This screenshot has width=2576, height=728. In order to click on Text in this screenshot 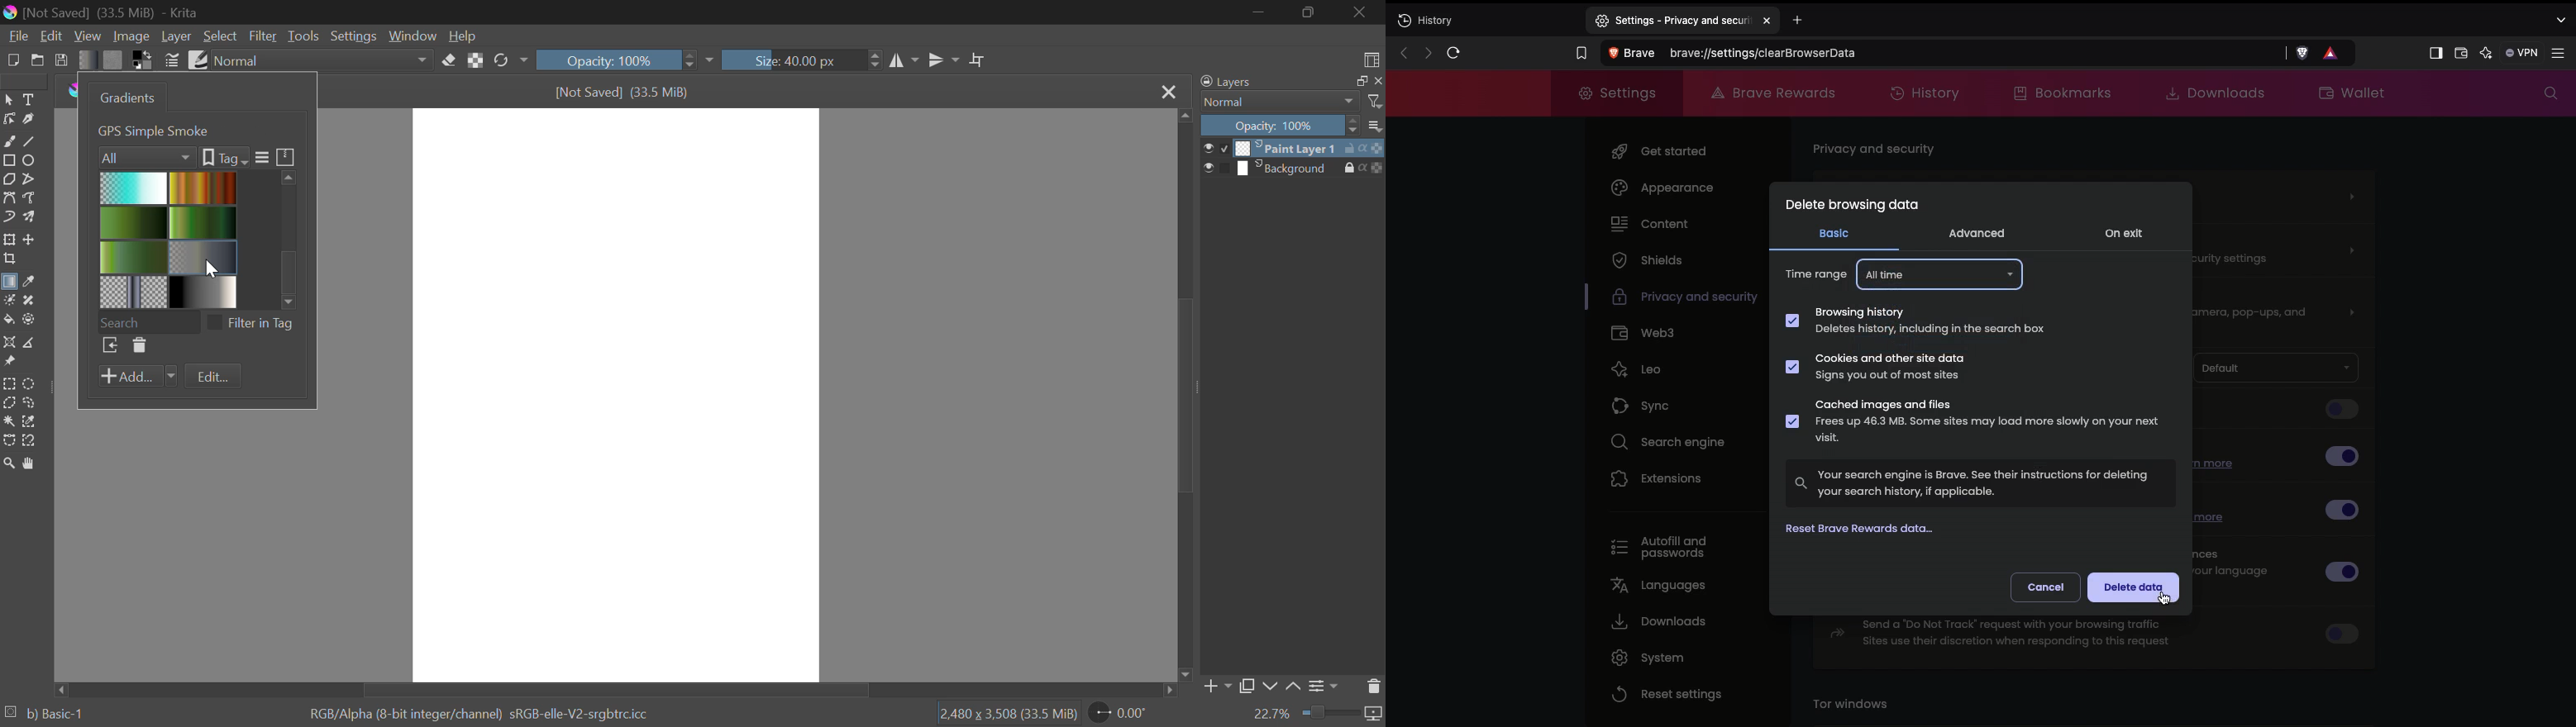, I will do `click(27, 98)`.